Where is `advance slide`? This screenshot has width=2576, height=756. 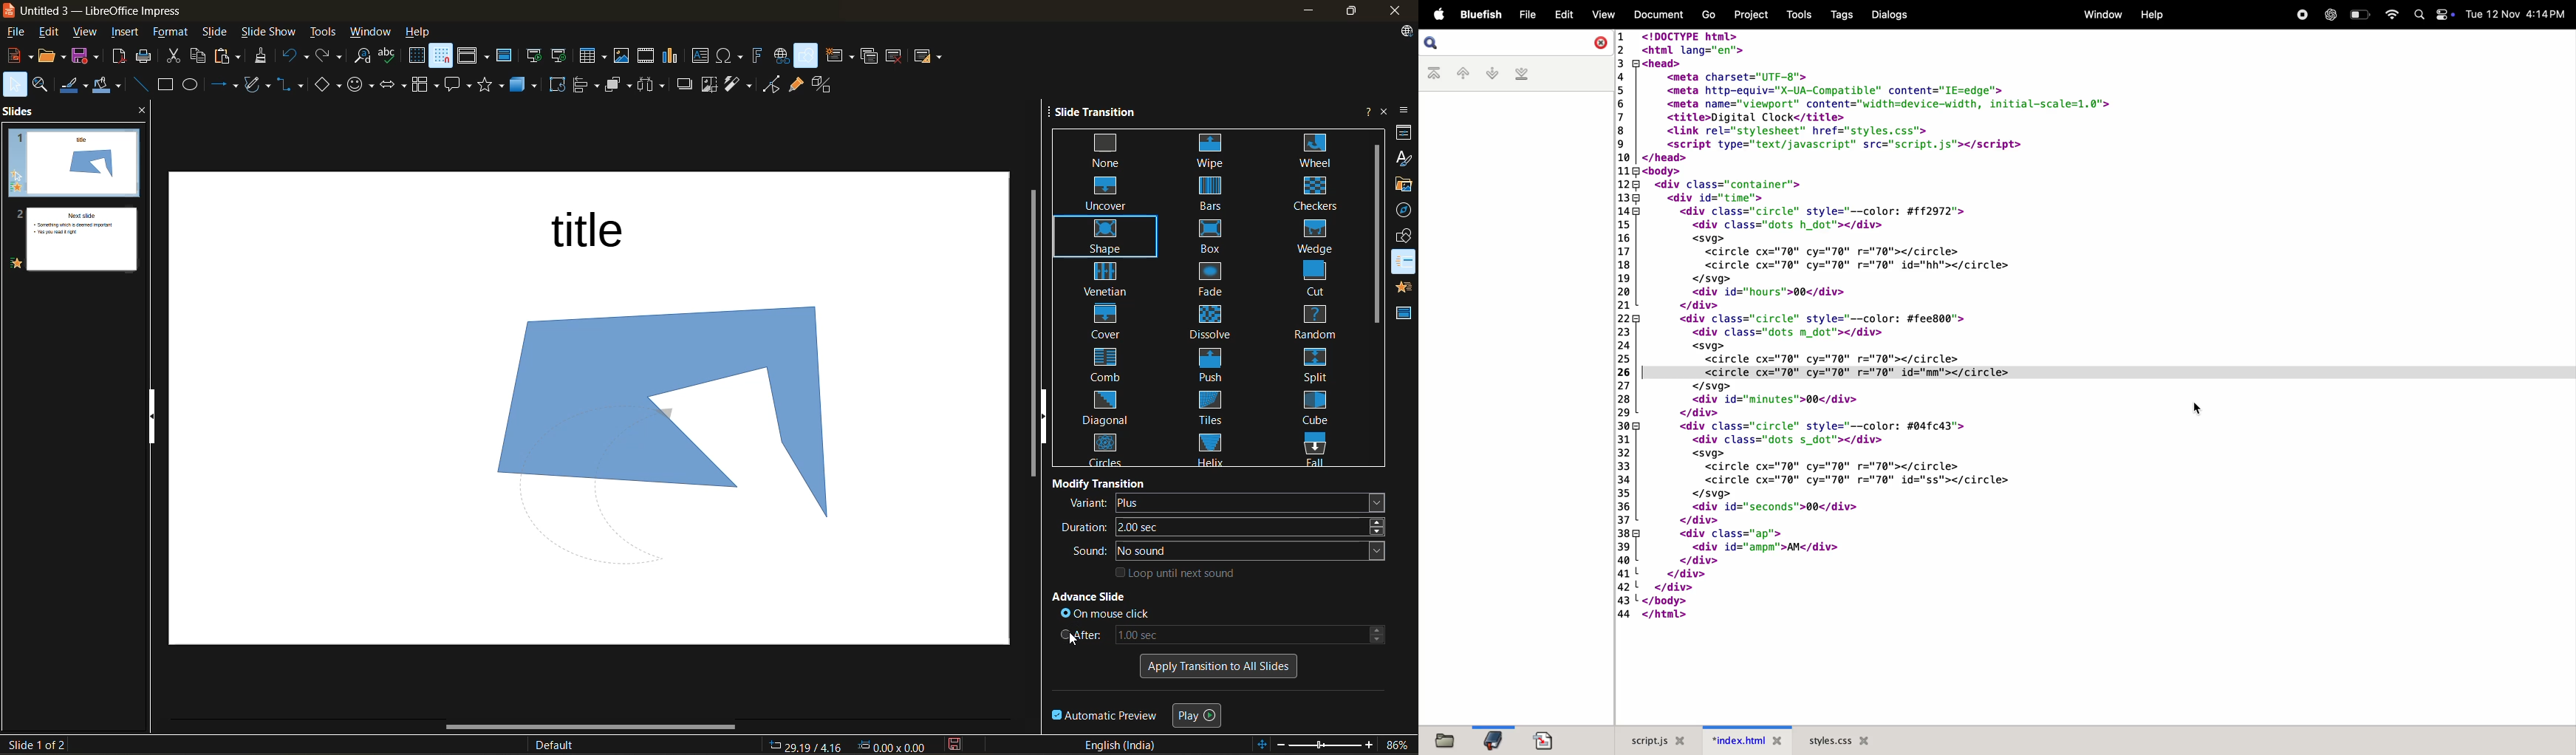 advance slide is located at coordinates (1115, 598).